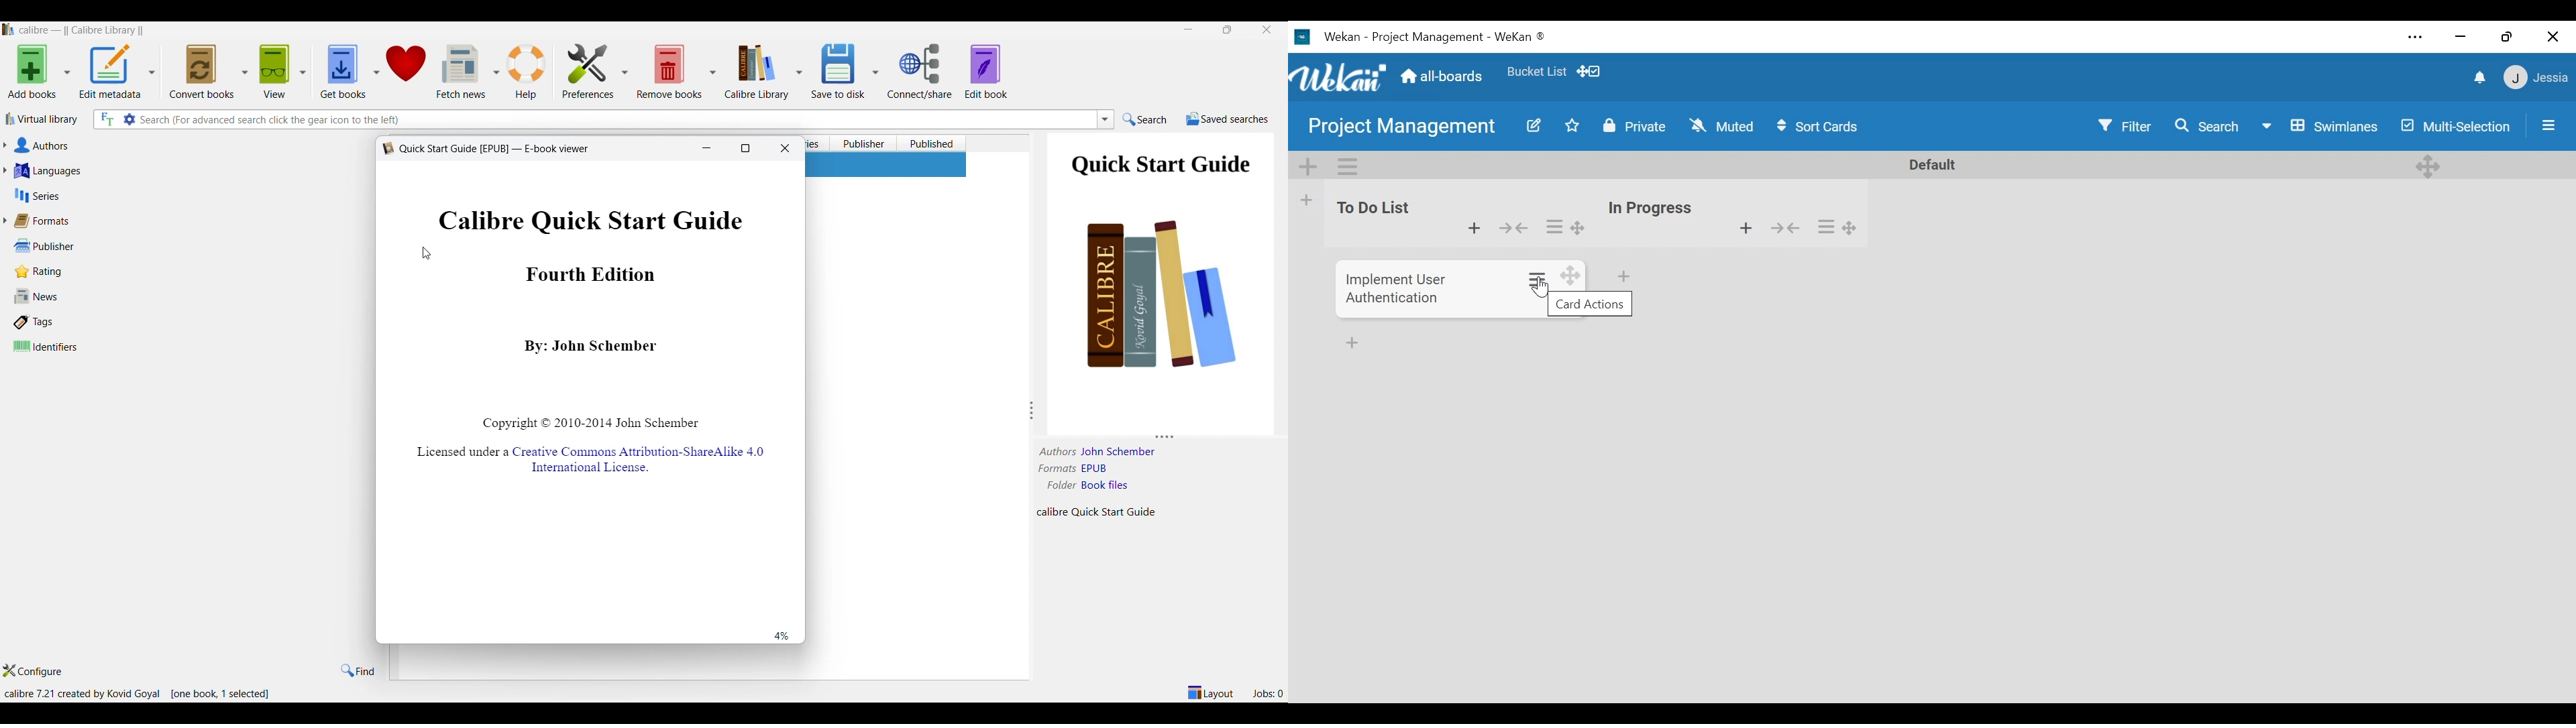  Describe the element at coordinates (863, 142) in the screenshot. I see `publisher` at that location.